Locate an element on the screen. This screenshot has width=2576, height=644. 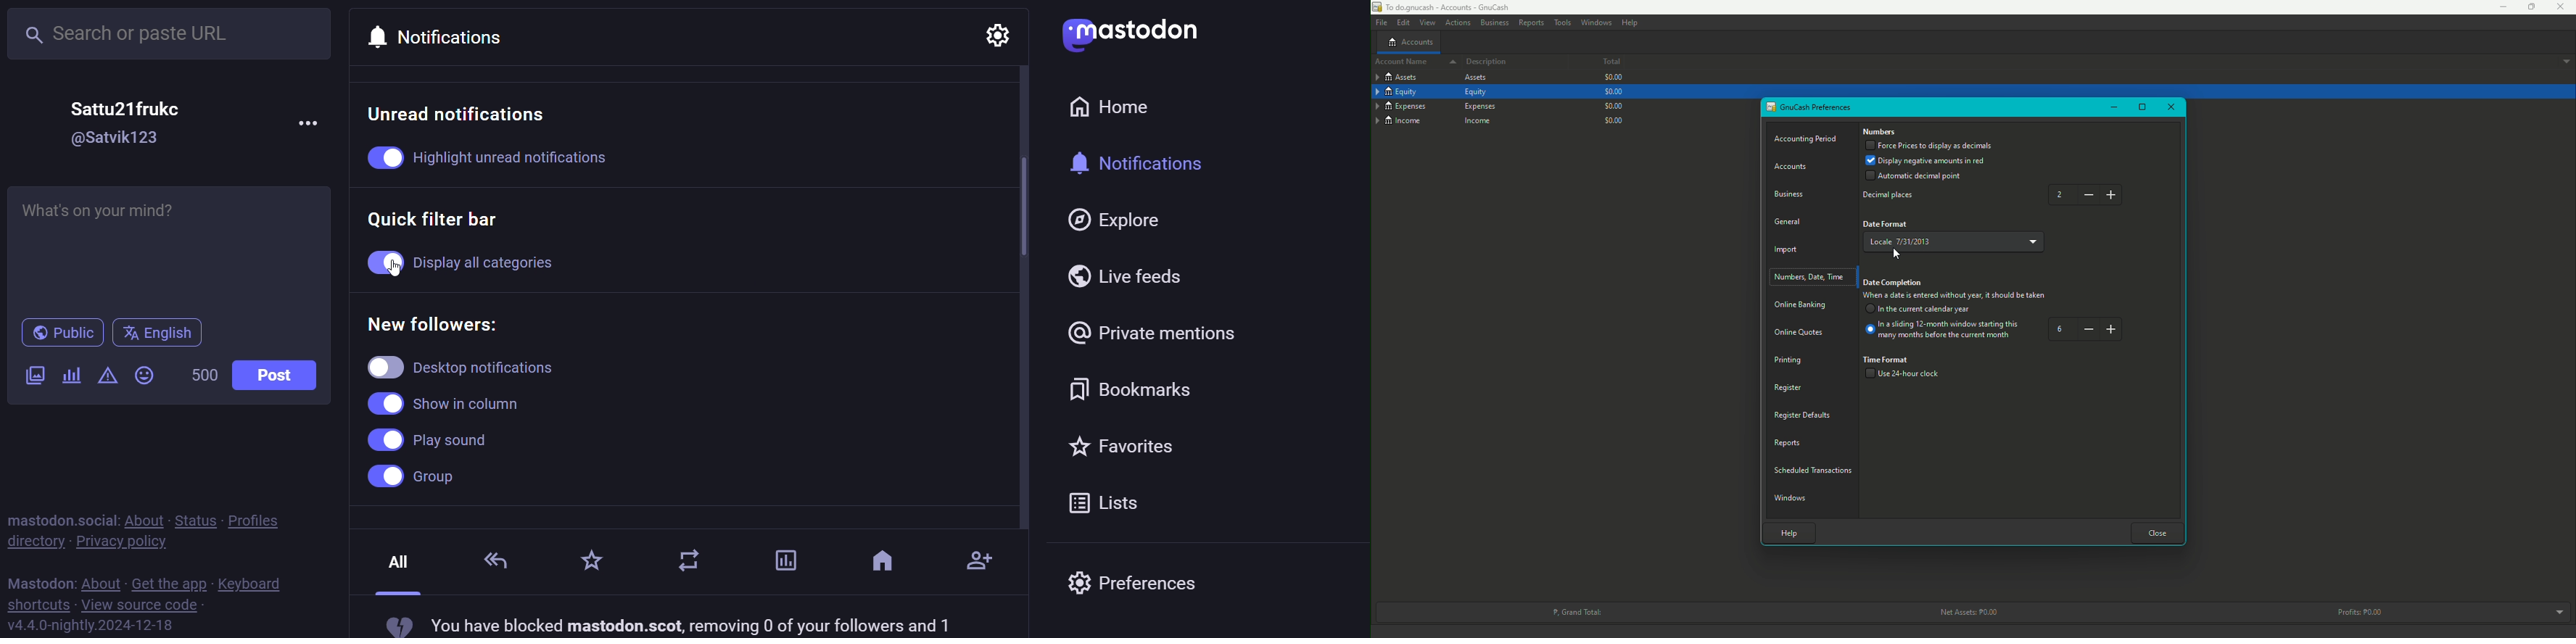
Online banking is located at coordinates (1802, 306).